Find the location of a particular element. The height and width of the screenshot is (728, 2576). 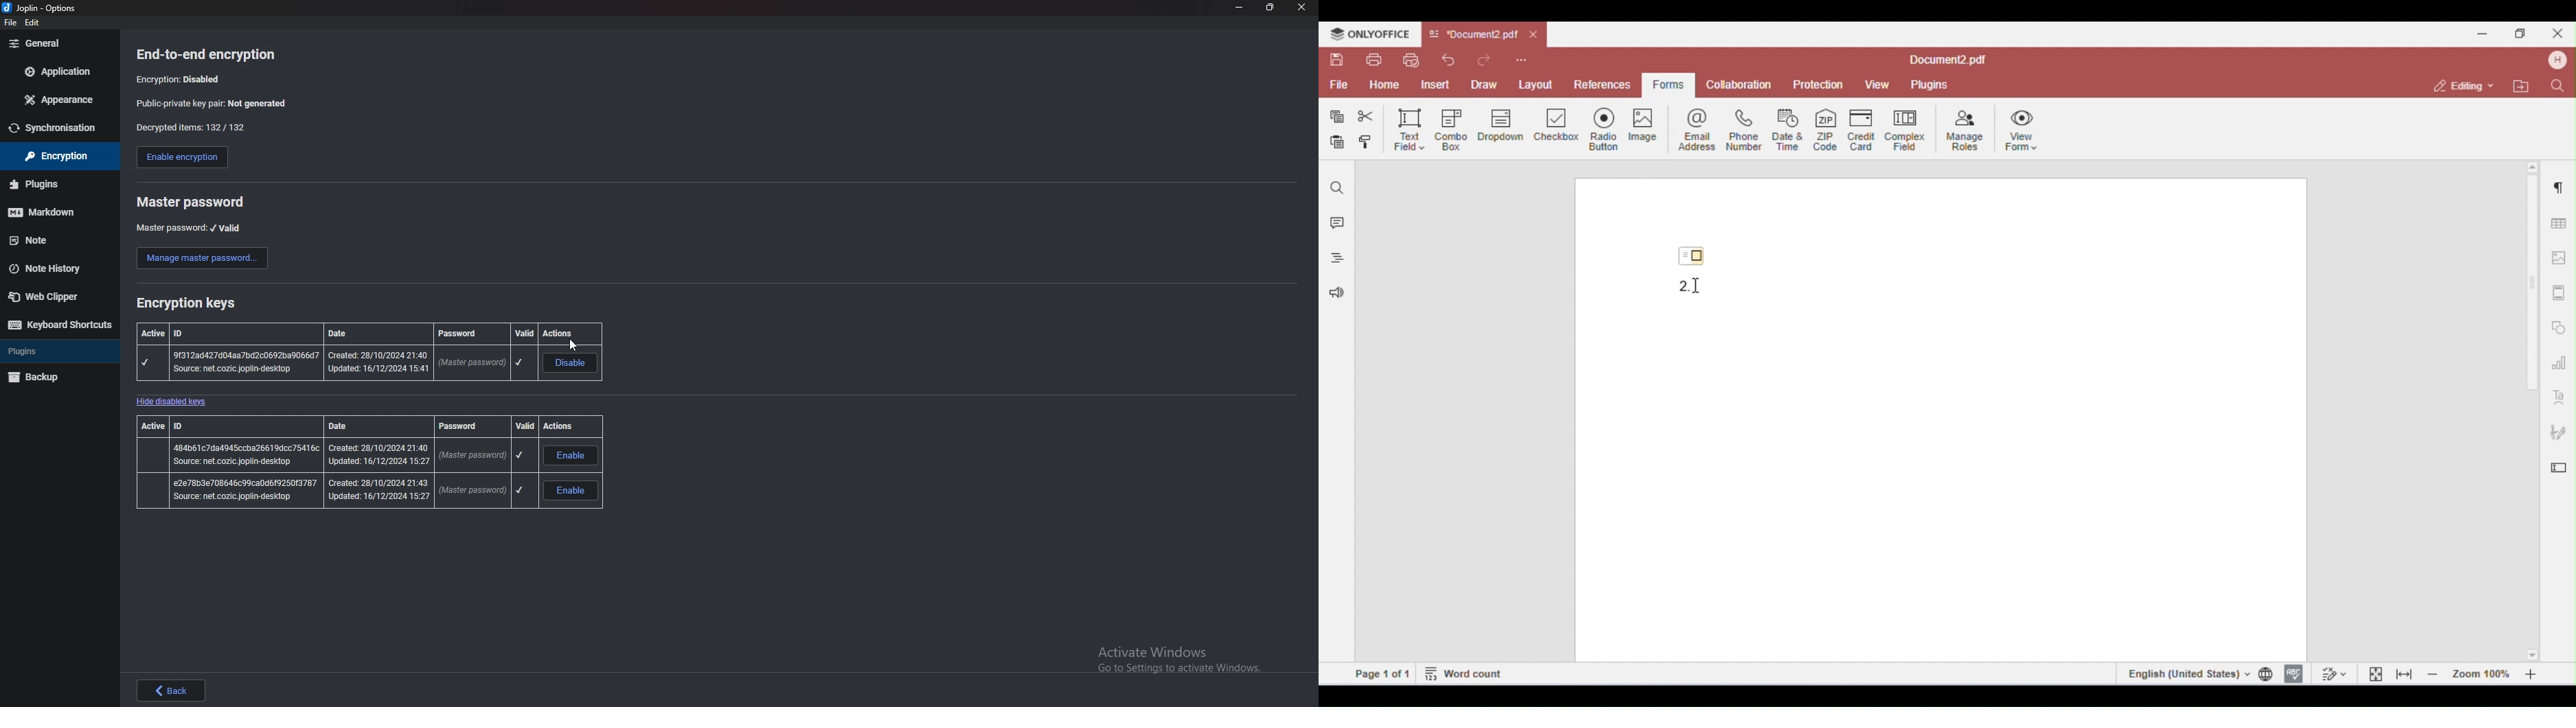

back is located at coordinates (174, 689).